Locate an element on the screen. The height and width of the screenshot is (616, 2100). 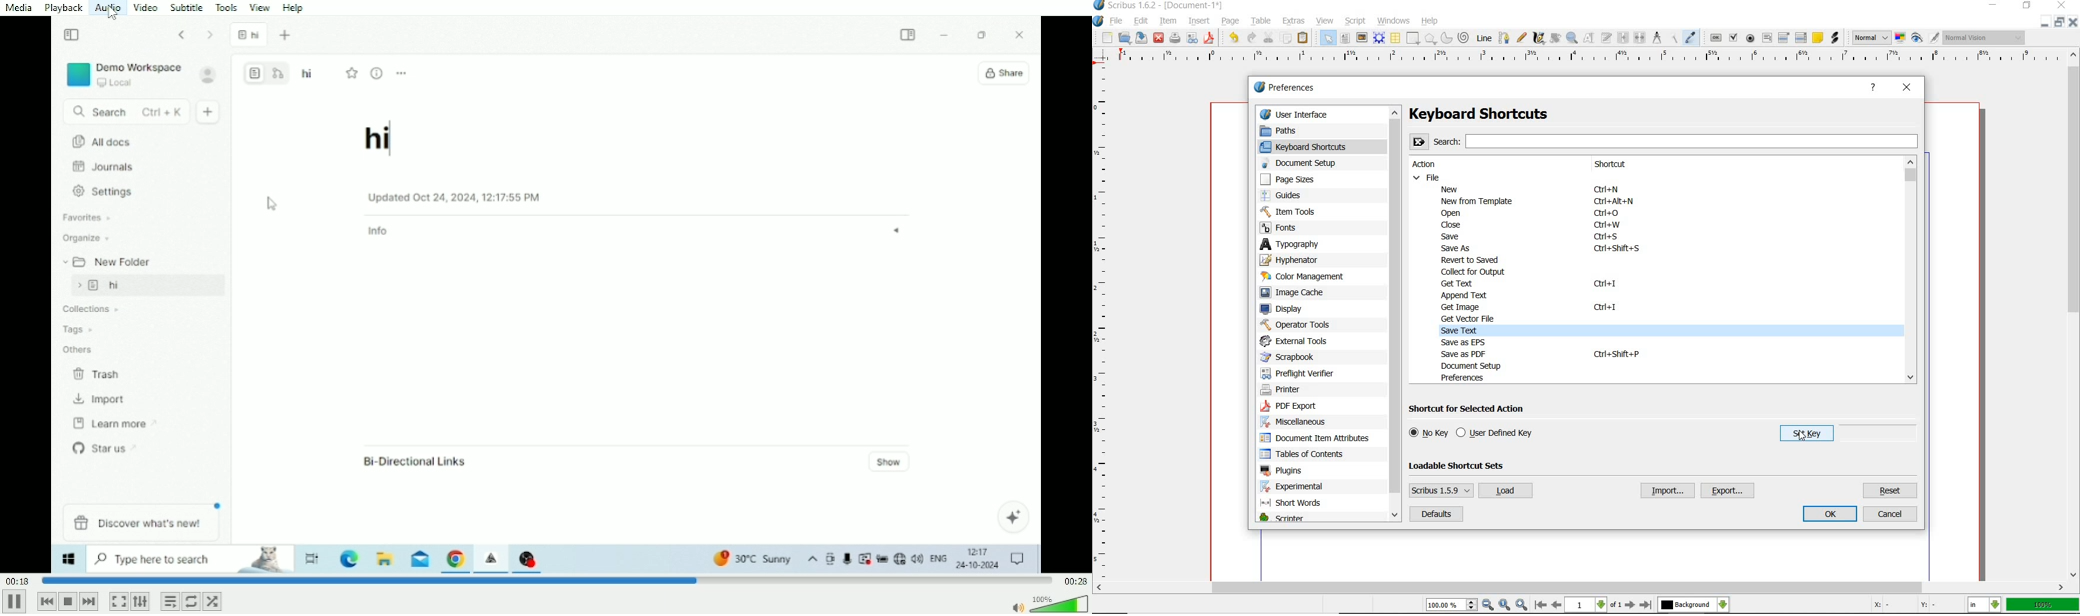
Audio is located at coordinates (108, 8).